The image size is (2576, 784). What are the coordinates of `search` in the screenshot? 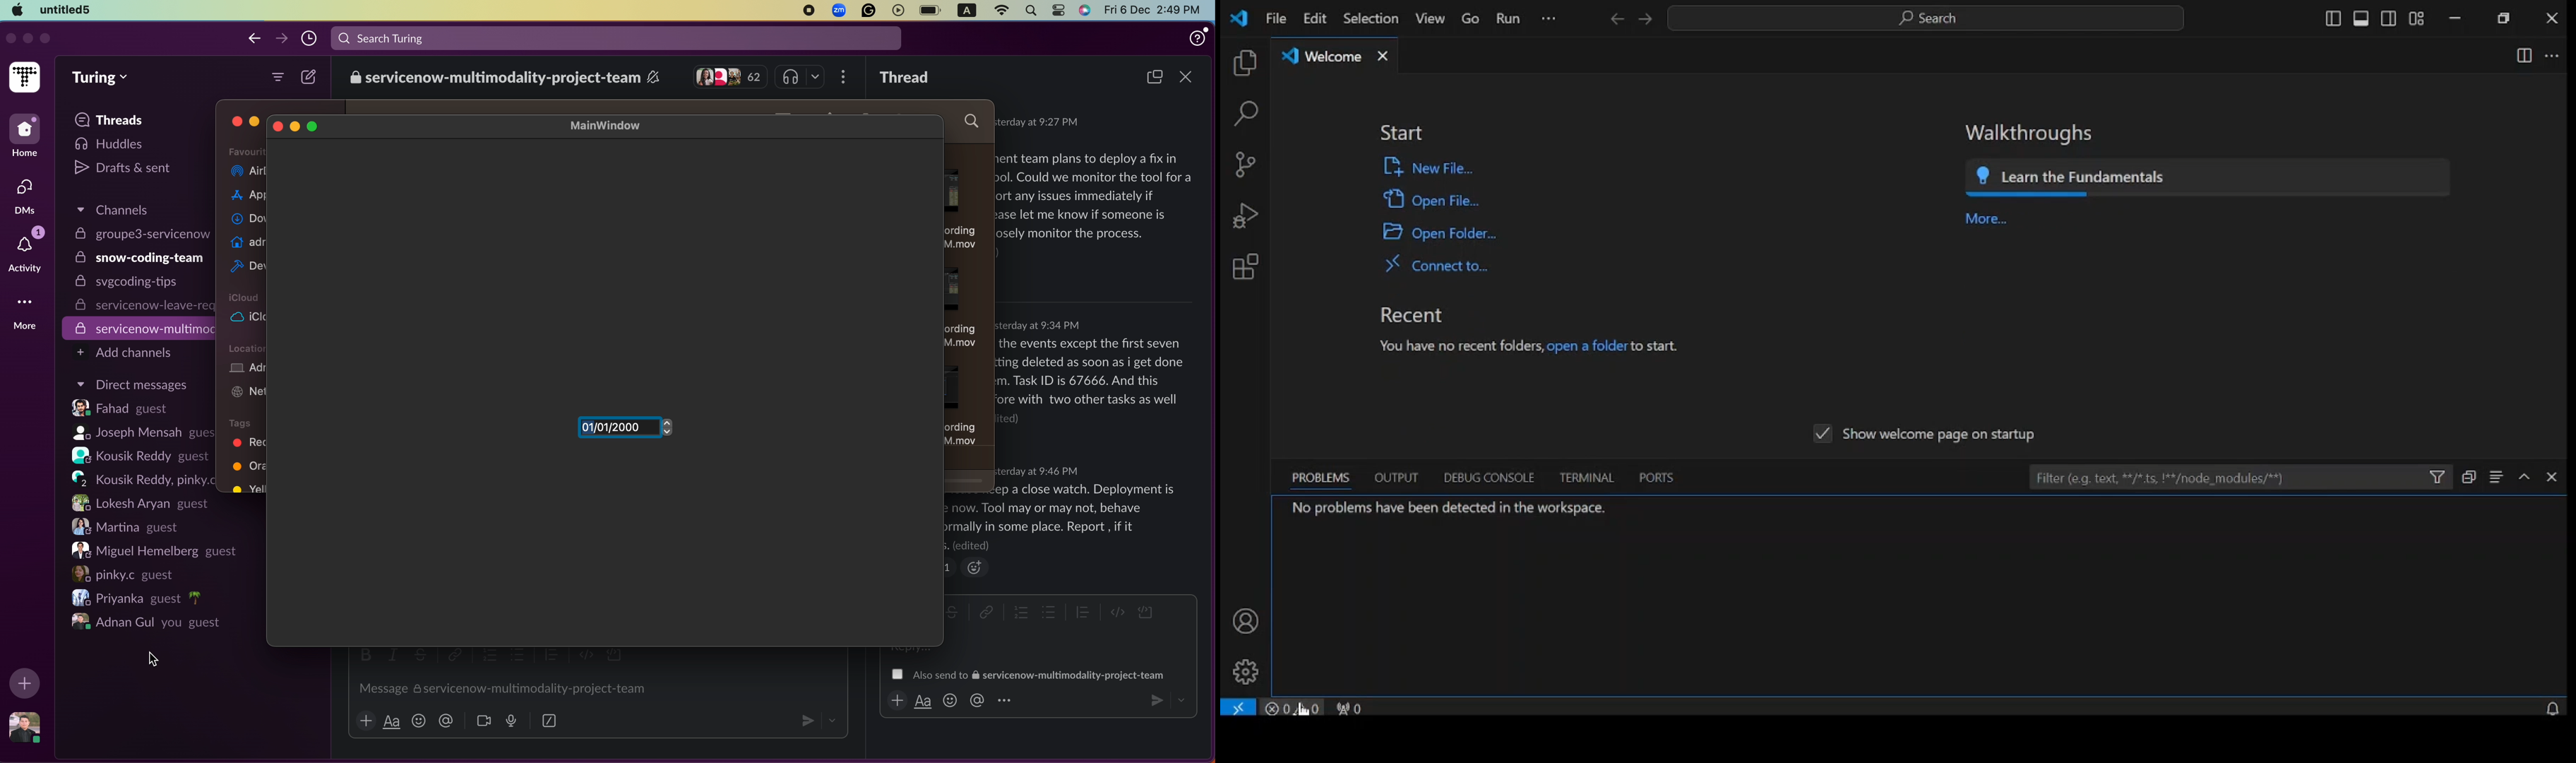 It's located at (1246, 114).